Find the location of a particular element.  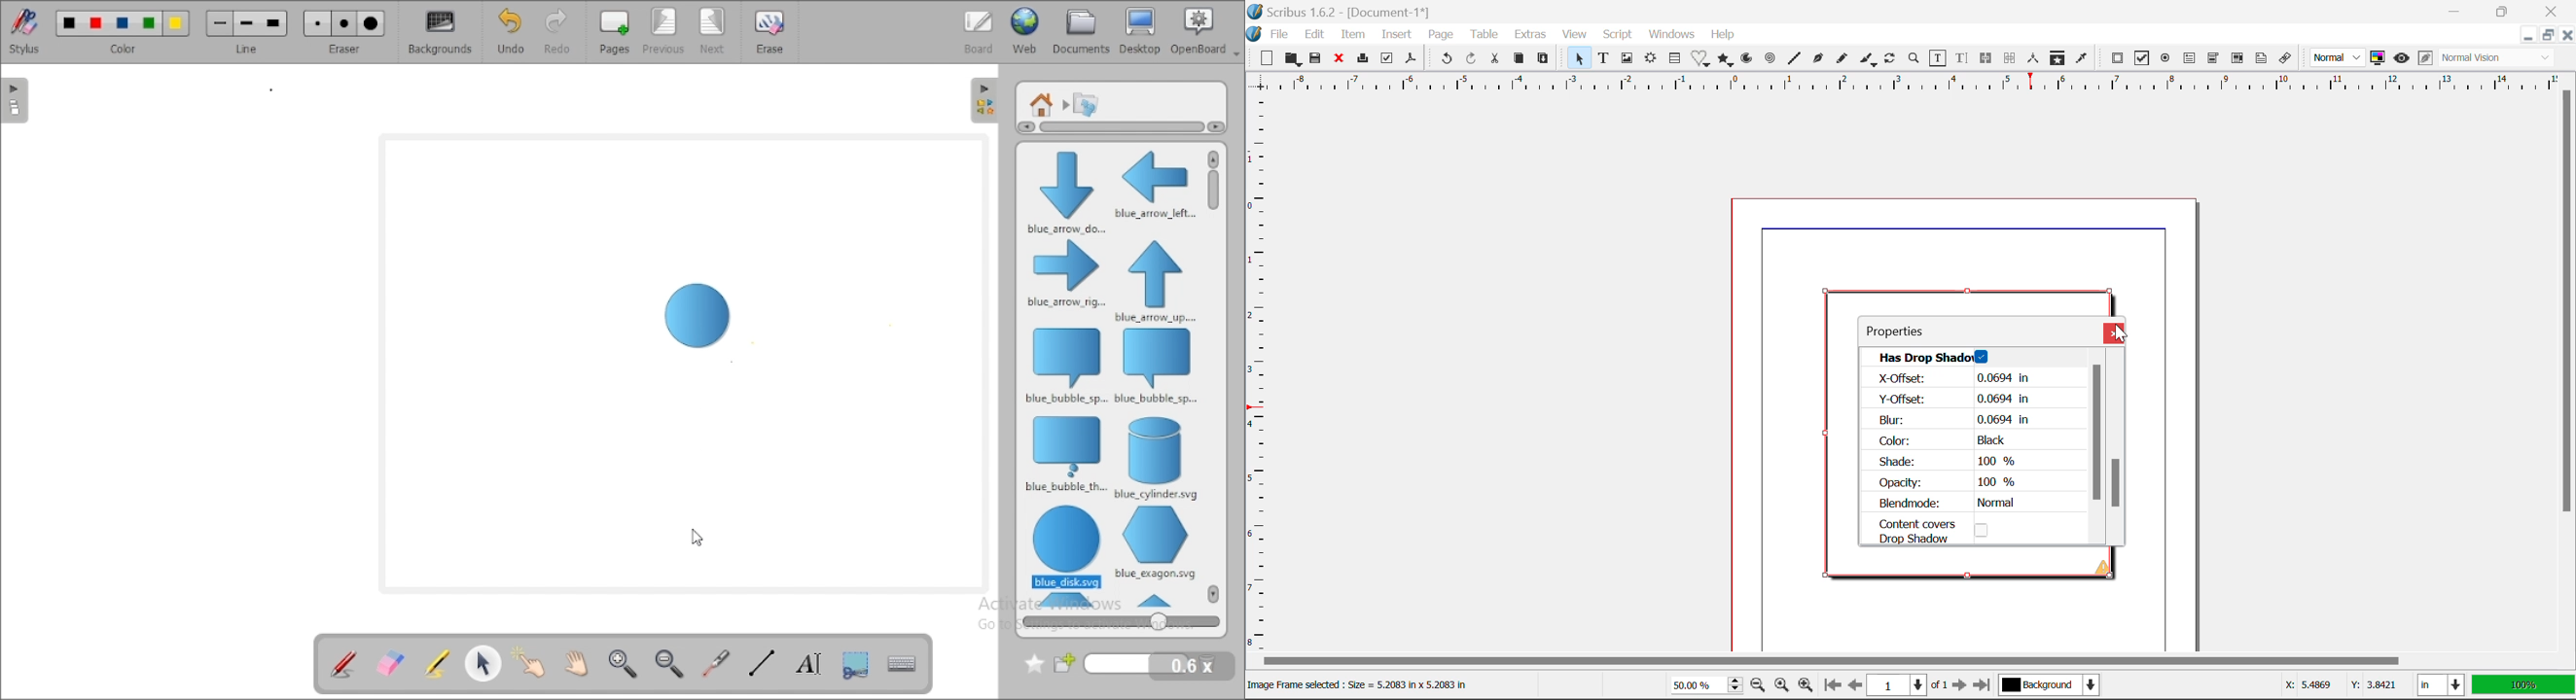

pages pane is located at coordinates (18, 100).